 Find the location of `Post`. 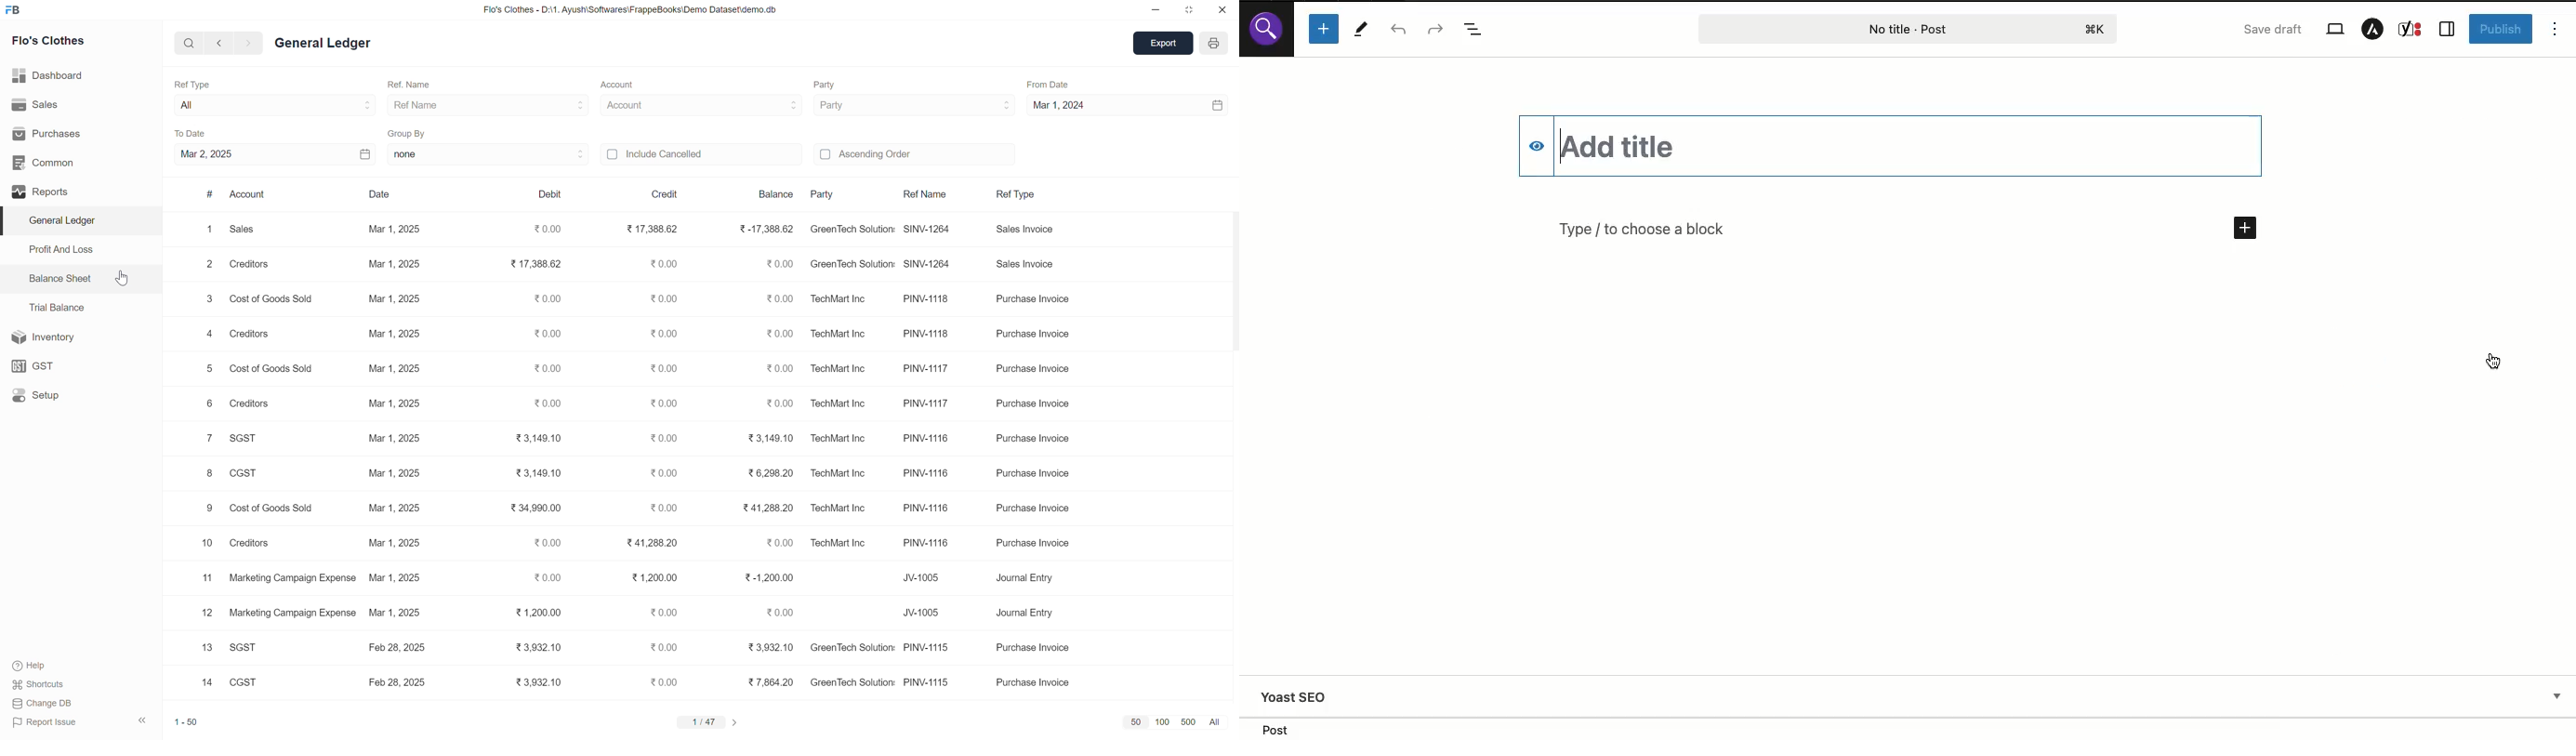

Post is located at coordinates (1906, 29).